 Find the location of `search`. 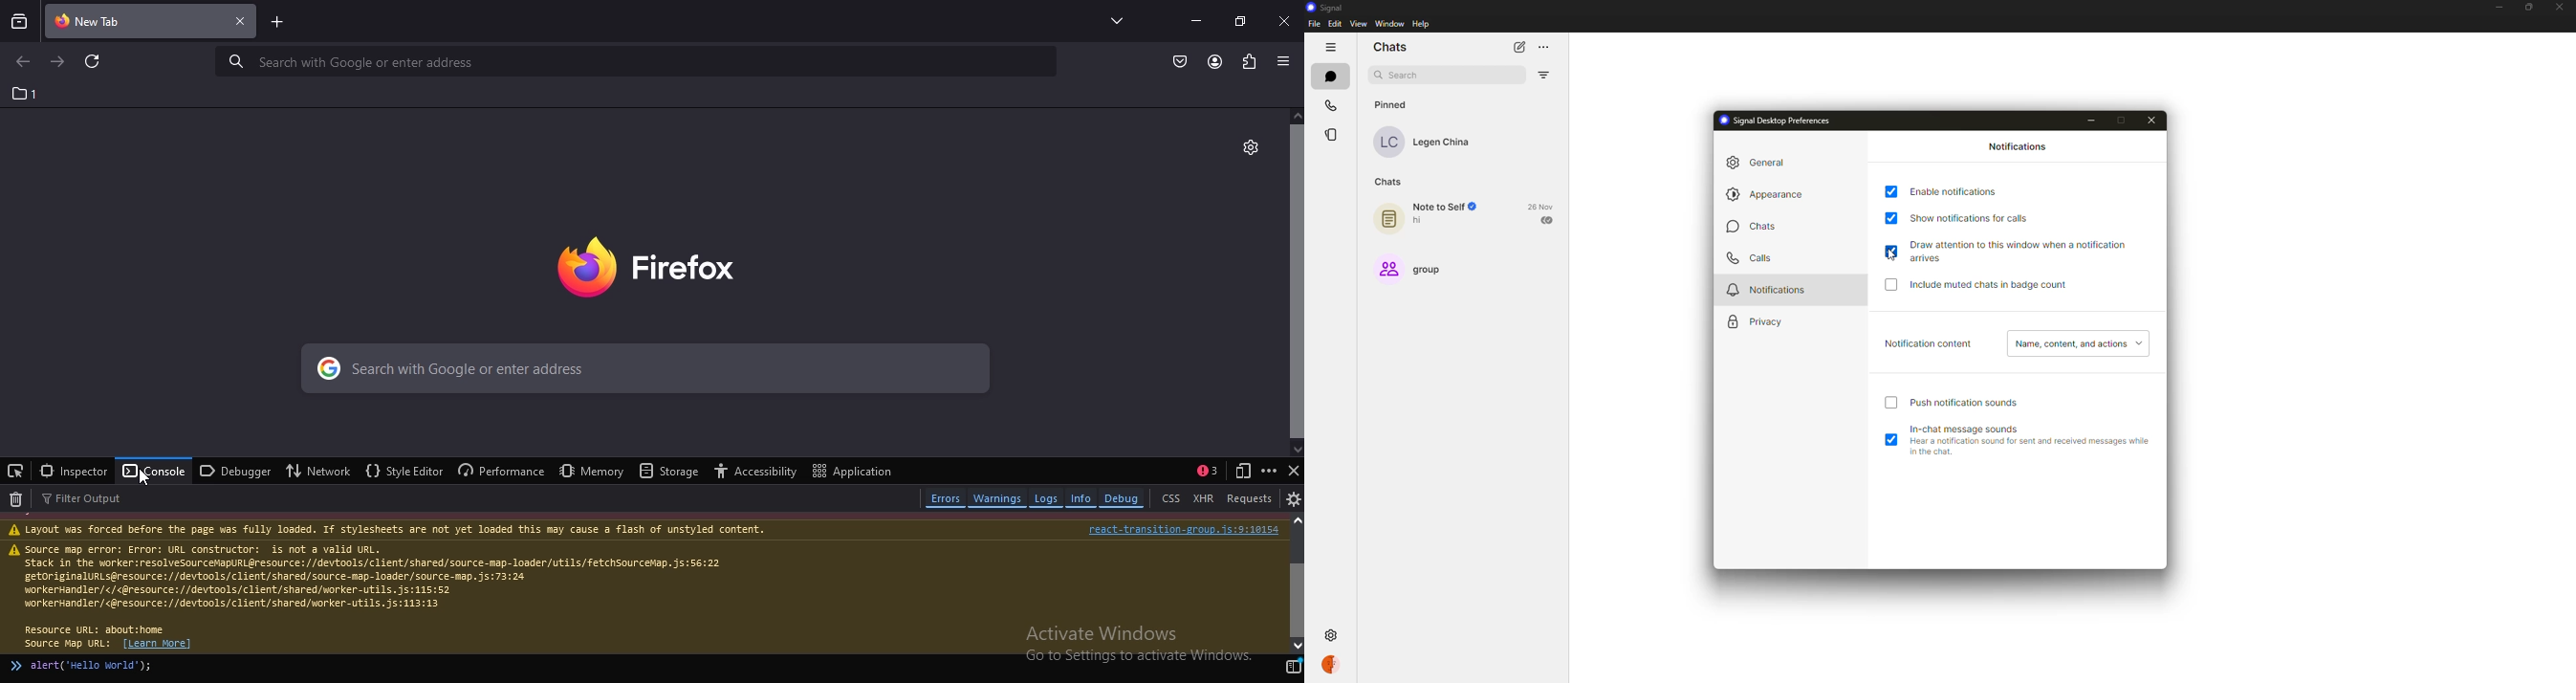

search is located at coordinates (646, 369).